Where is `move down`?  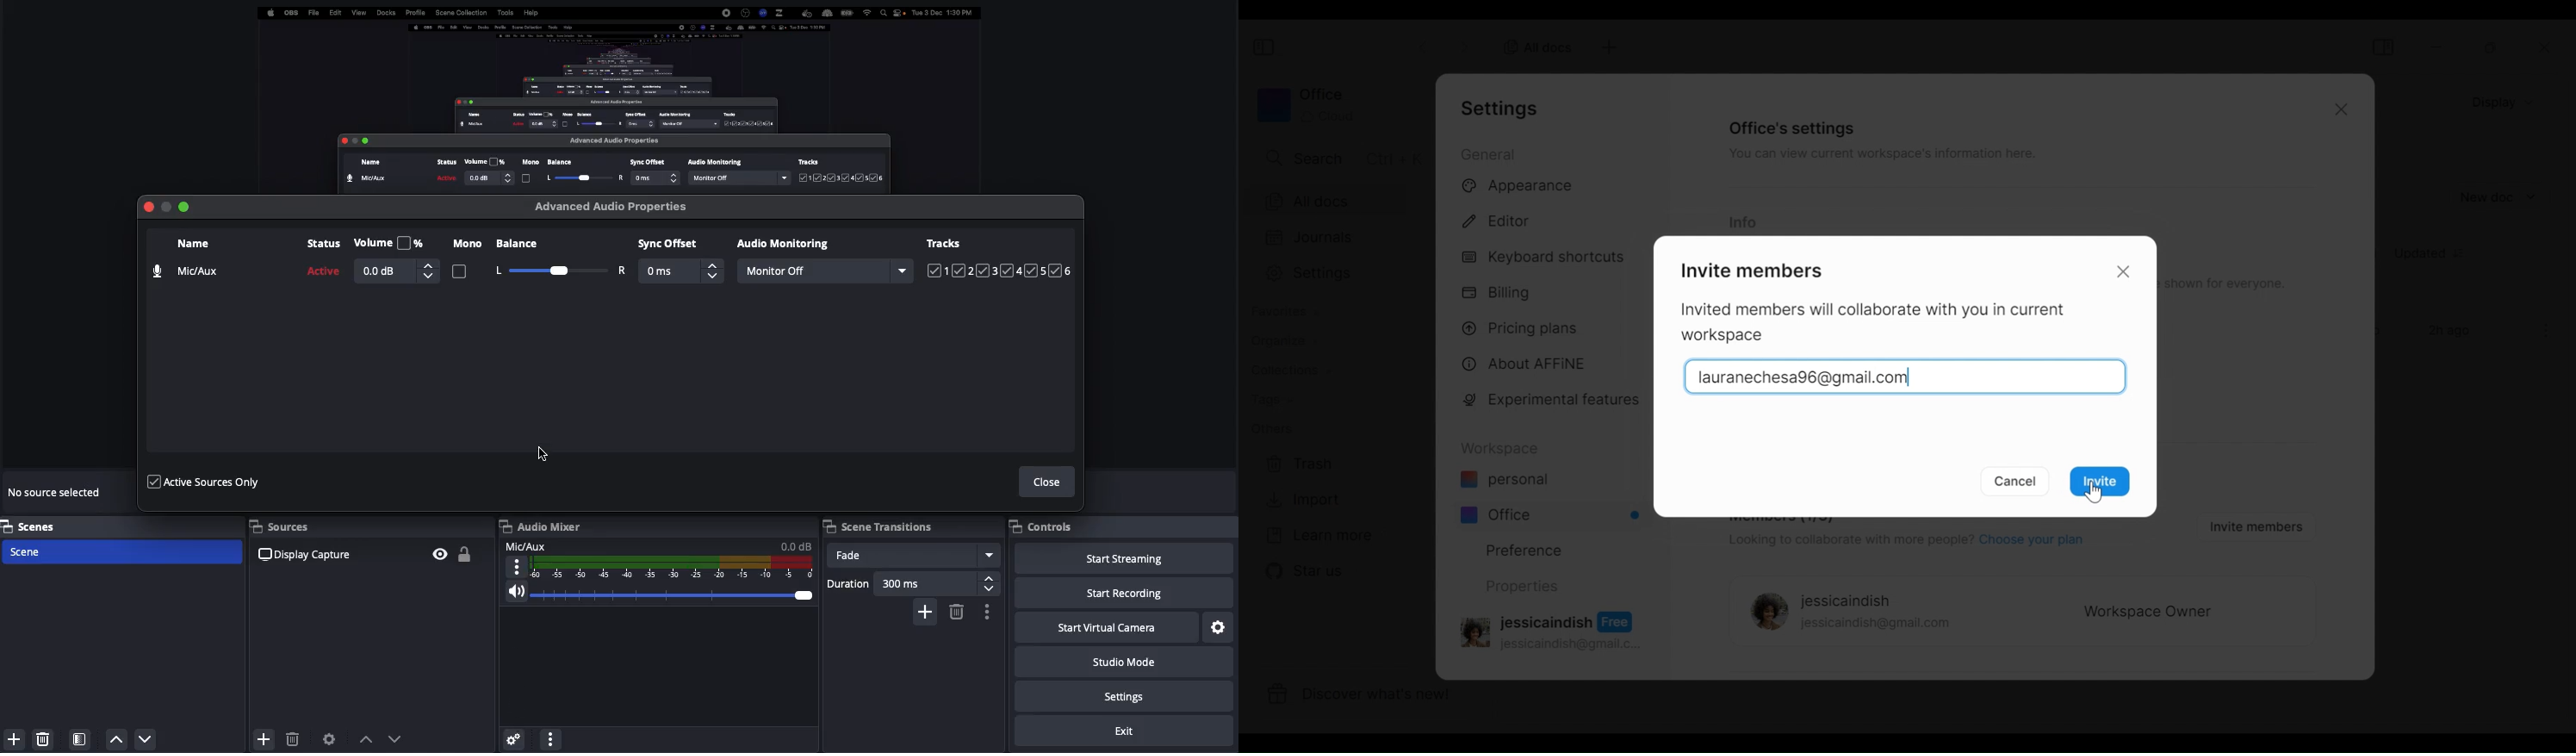 move down is located at coordinates (148, 733).